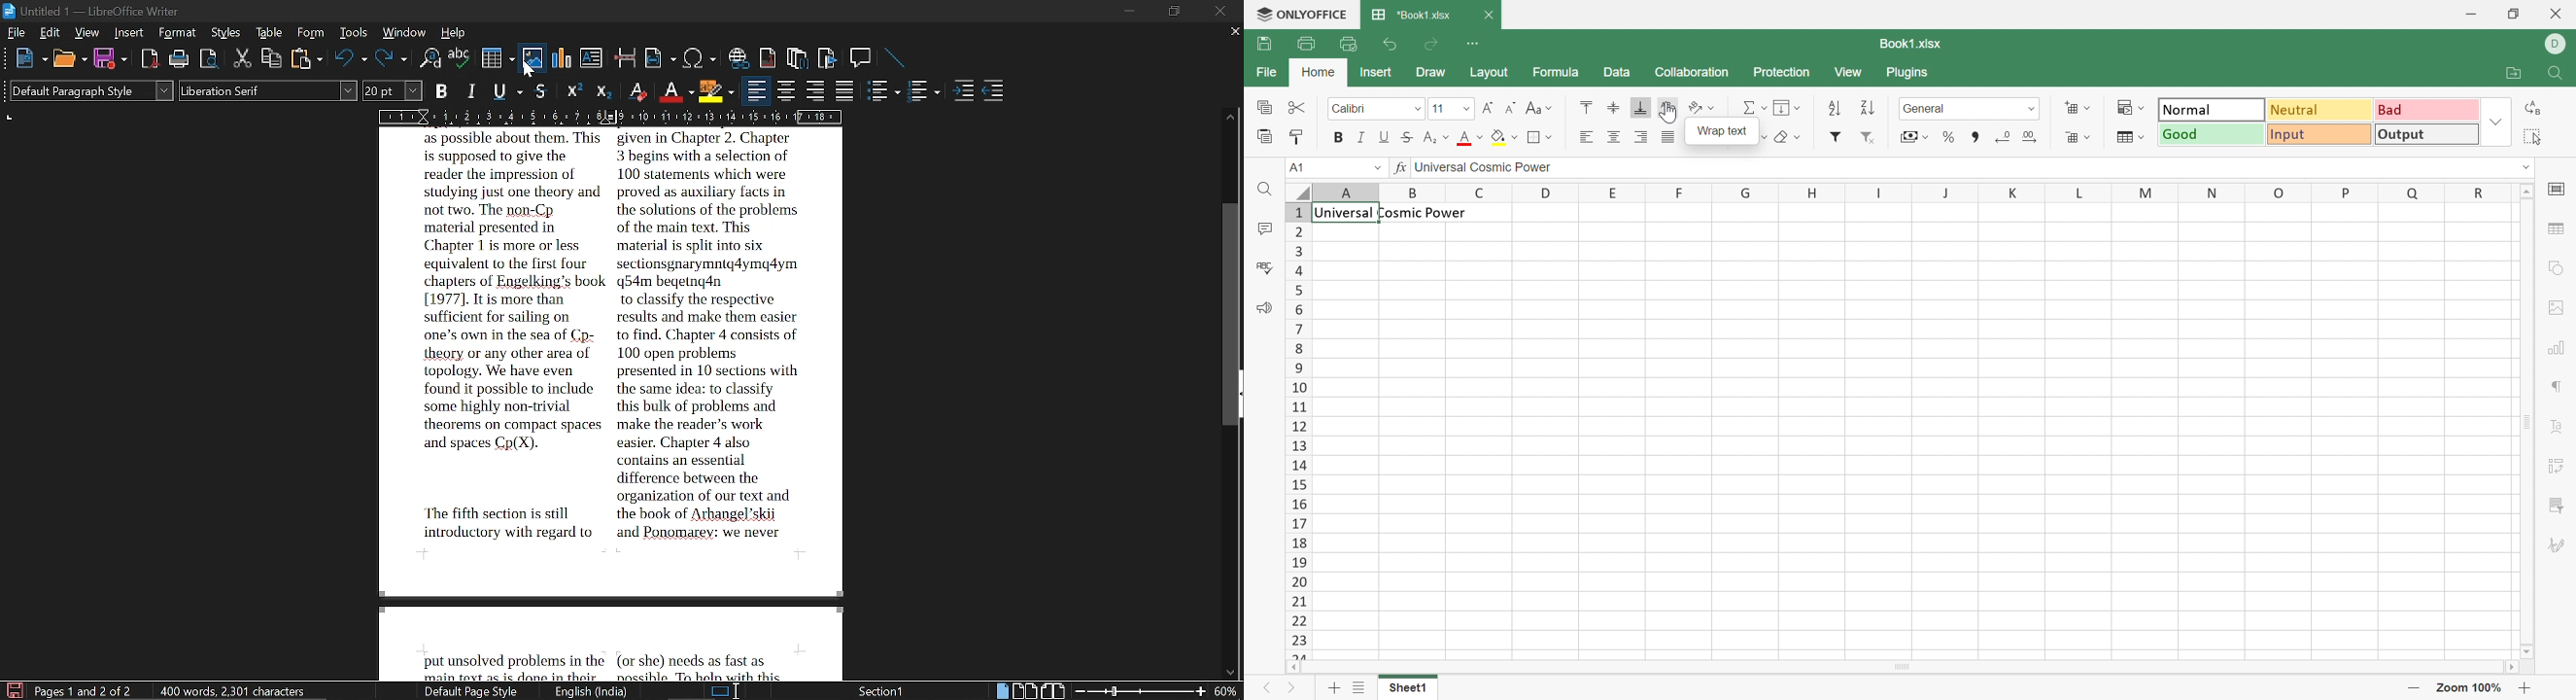  I want to click on insert, so click(130, 33).